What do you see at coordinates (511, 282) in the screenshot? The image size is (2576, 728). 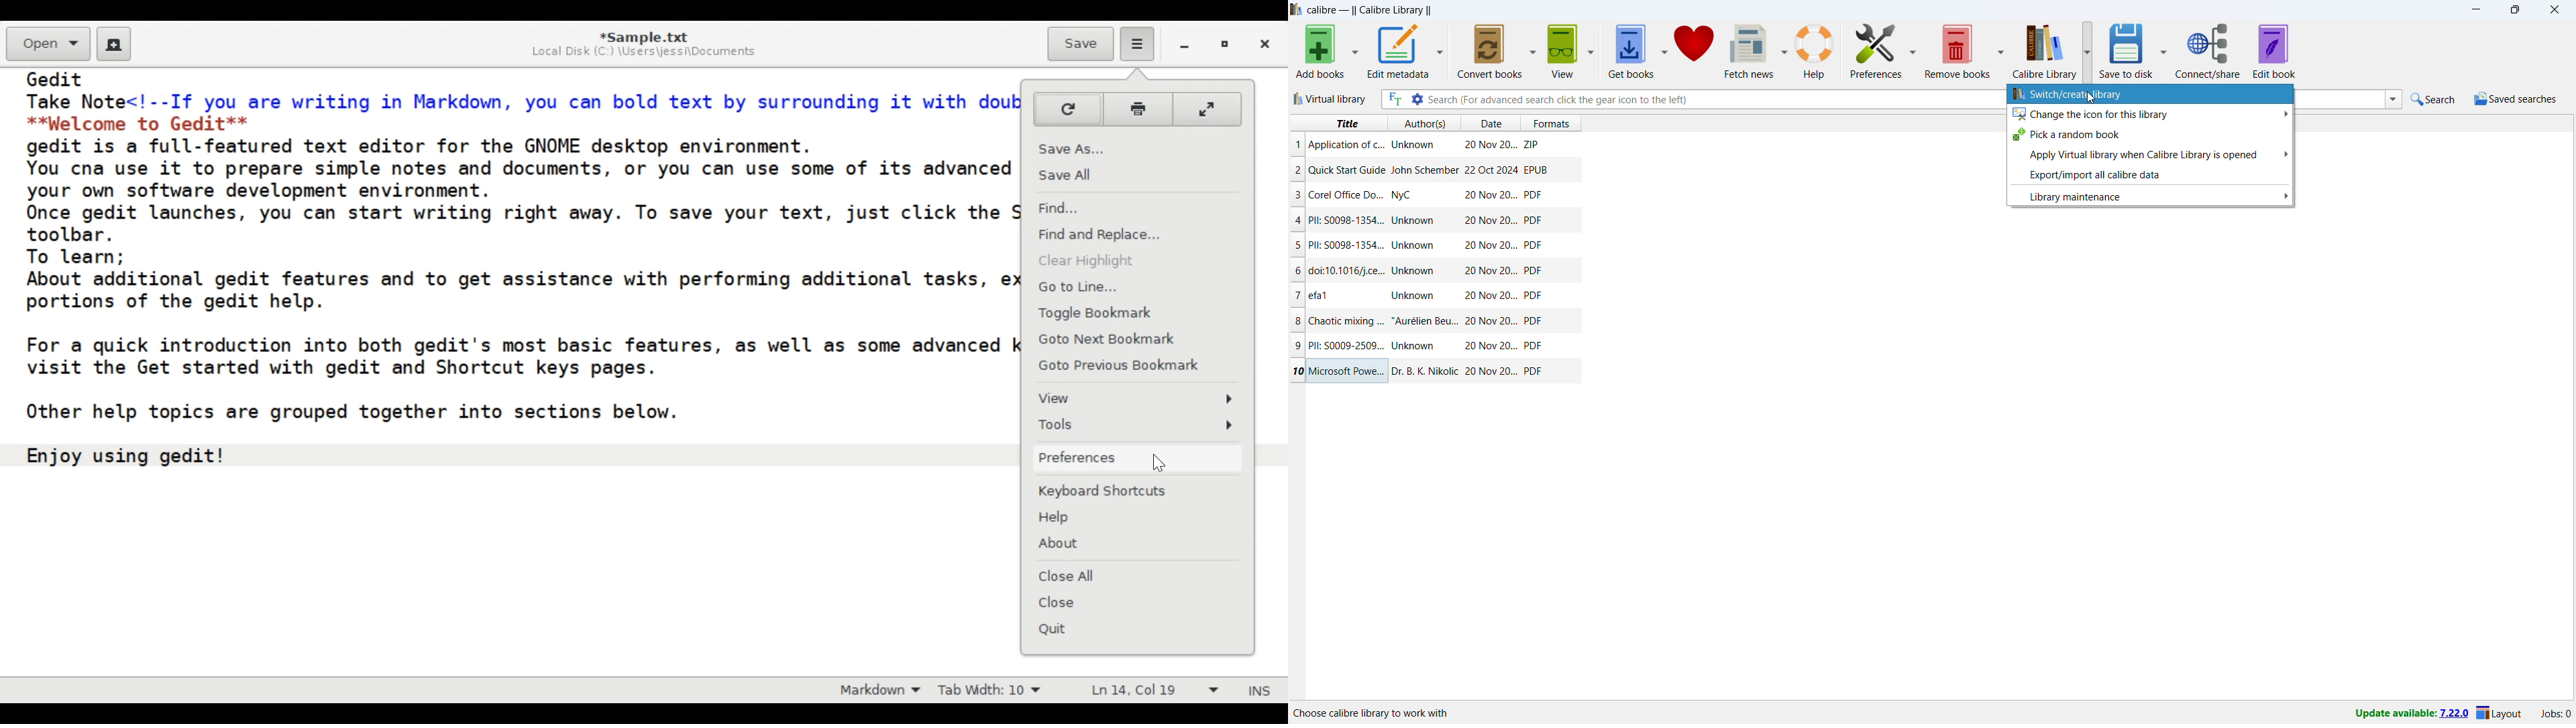 I see `Gedit

Take Note<!--If you are writing in Markdown, you can bold text by surrounding it with double asterisks:-->
**Welcome to Gedit**

gedit is a full-featured text editor for the GNOME desktop environment.

You cna use it to prepare simple notes and documents, or you can use some of its advanced features, making it
your own software development environment.

Once gedit launches, you can start writing right away. To save your text, just click the Save icon in the gedit
toolbar.

To learn;

About additional gedit features and to get assistance with performing additional tasks, explore the other
portions of the gedit help.

For a quick introduction into both gedit's most basic features, as well as some advanced keyboard shortcuts,
visit the Get started with gedit and Shortcut keys pages.

Other help topics are grouped together into sections below.

Enjoy using gedit!` at bounding box center [511, 282].